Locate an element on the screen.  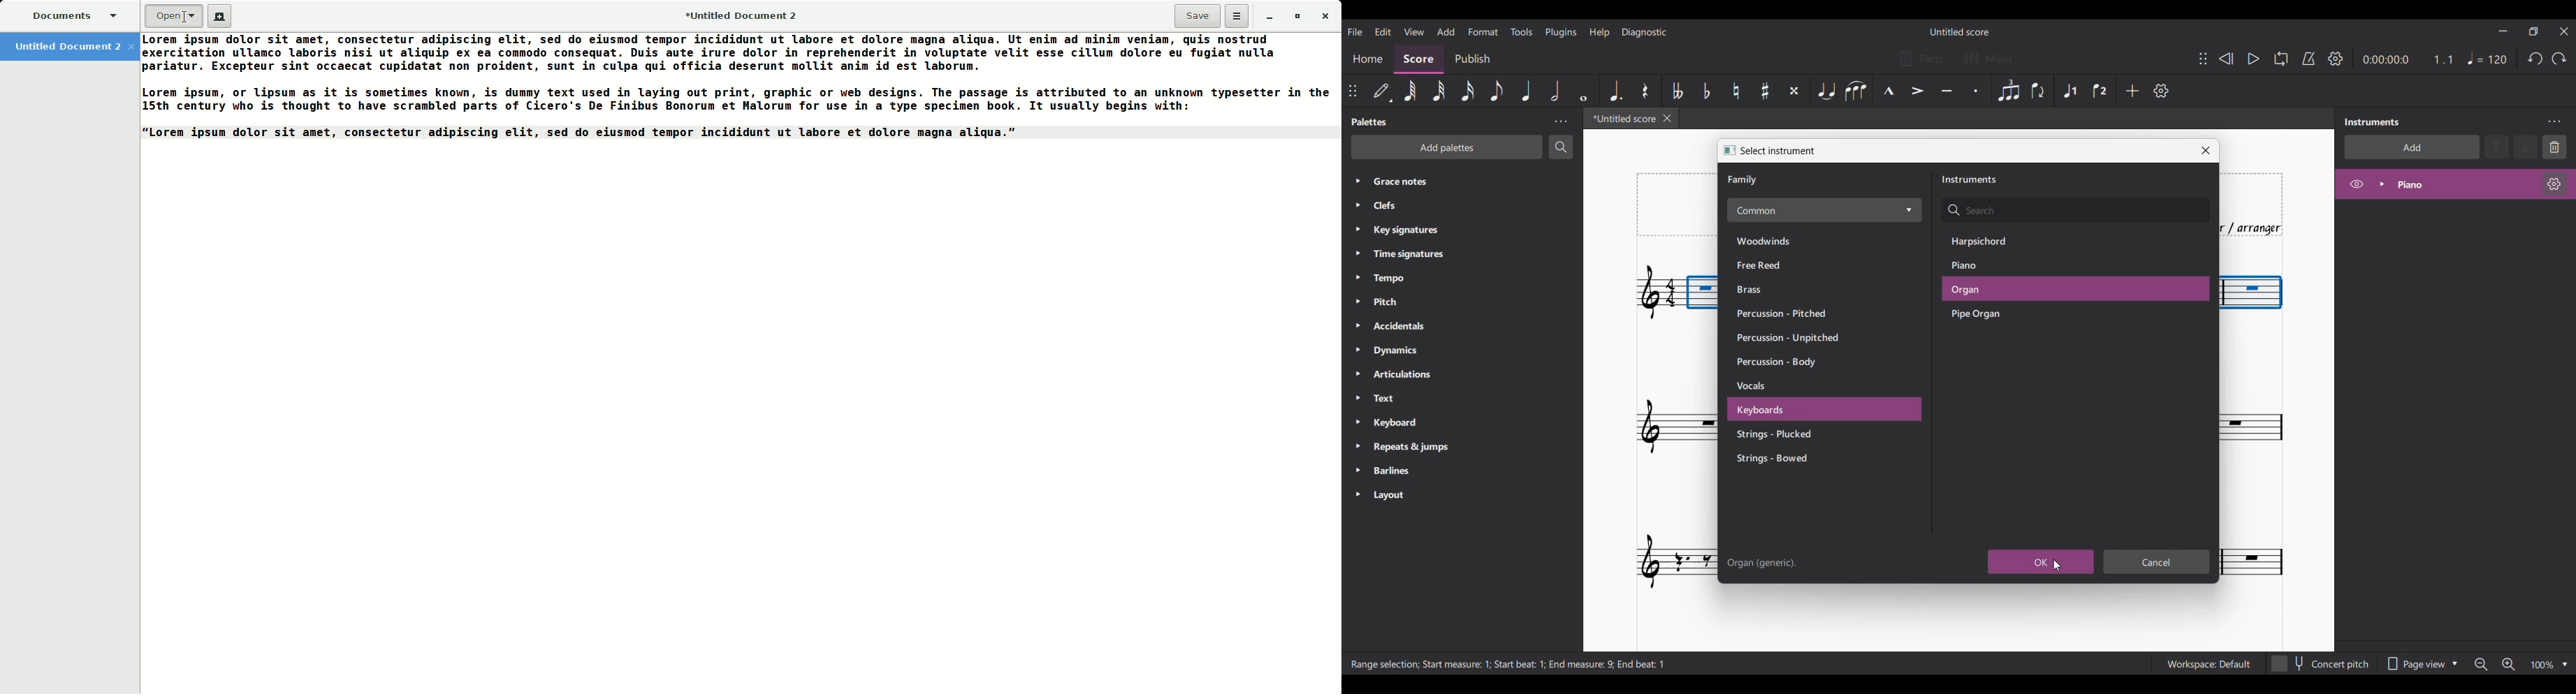
Slur is located at coordinates (1855, 91).